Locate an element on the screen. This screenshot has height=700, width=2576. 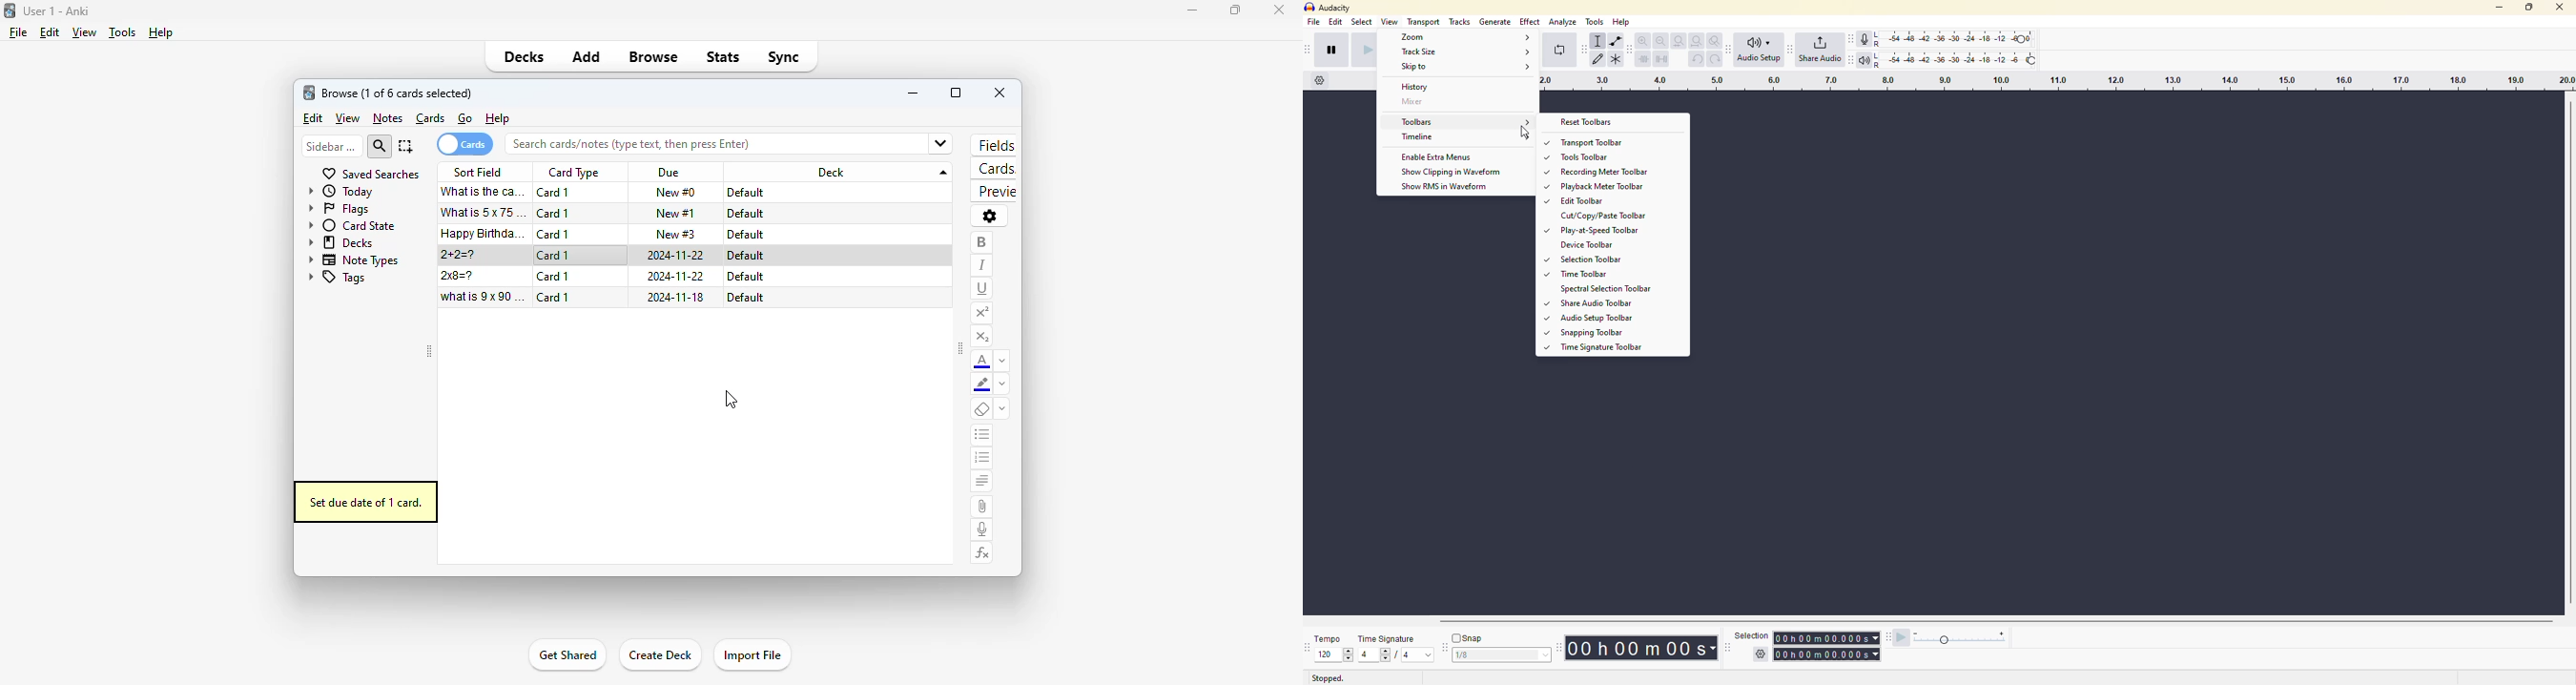
click and drag to define a looping region is located at coordinates (2055, 82).